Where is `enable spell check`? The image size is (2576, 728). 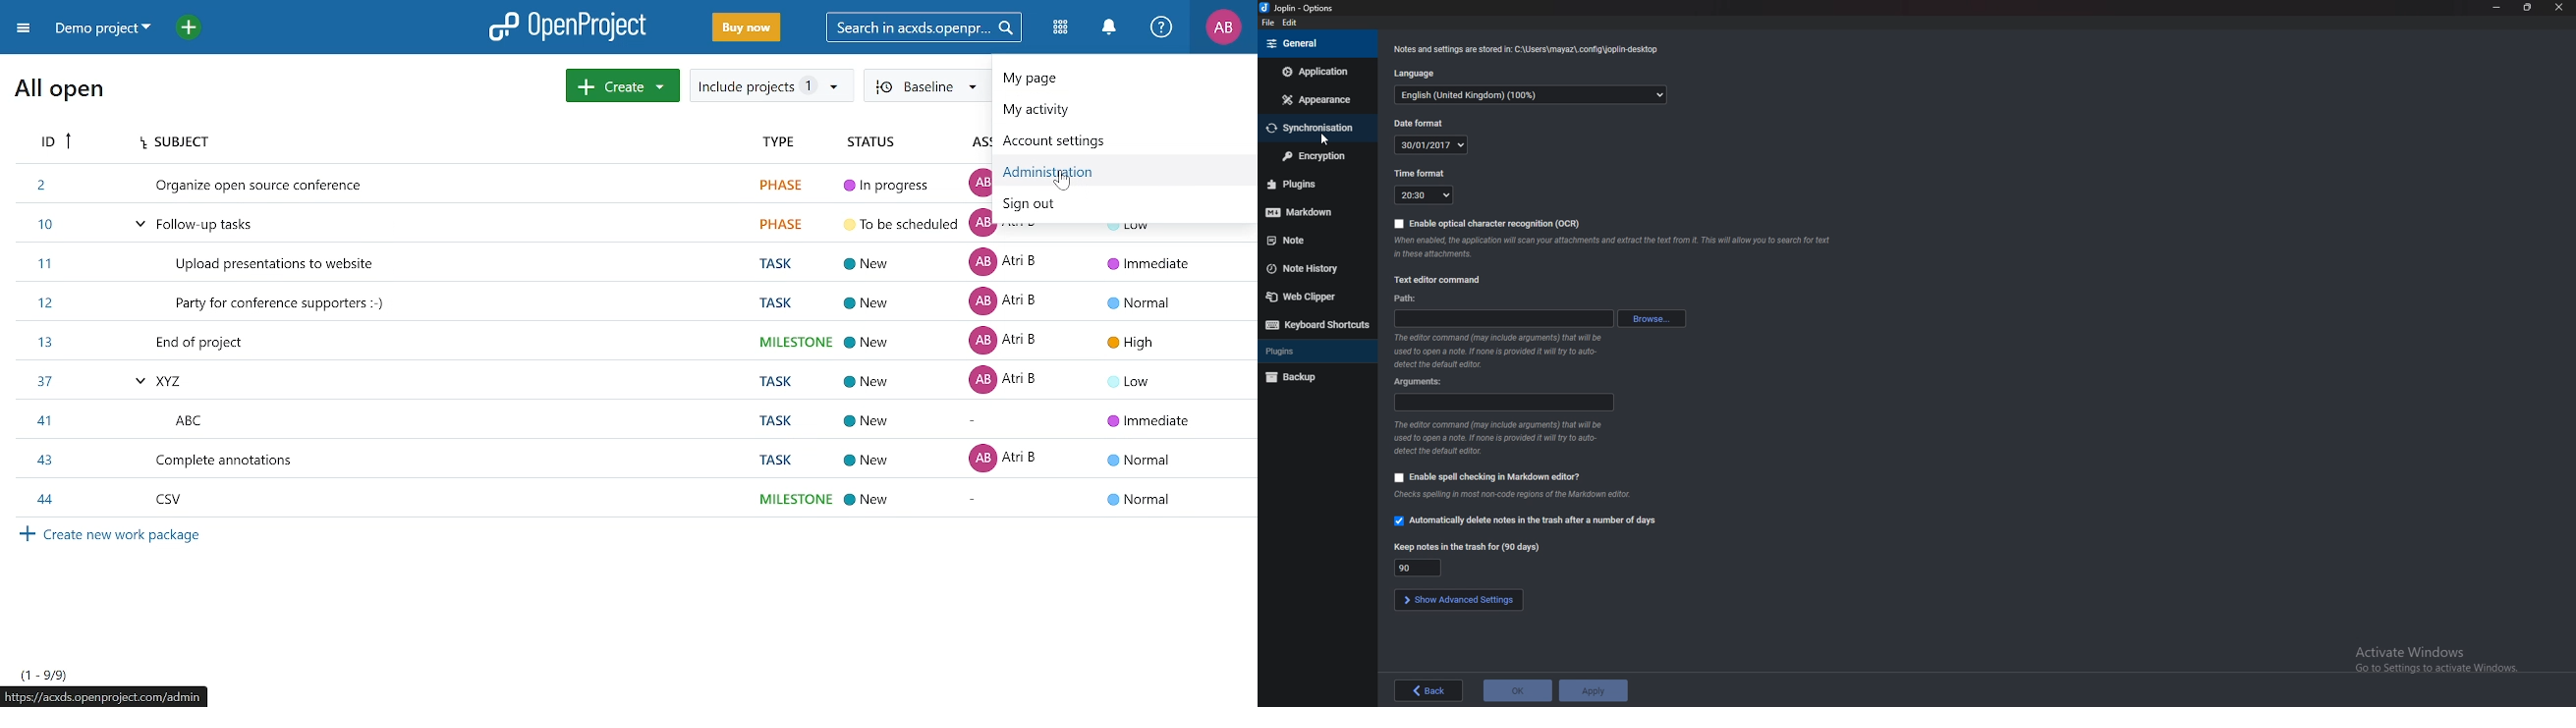 enable spell check is located at coordinates (1488, 476).